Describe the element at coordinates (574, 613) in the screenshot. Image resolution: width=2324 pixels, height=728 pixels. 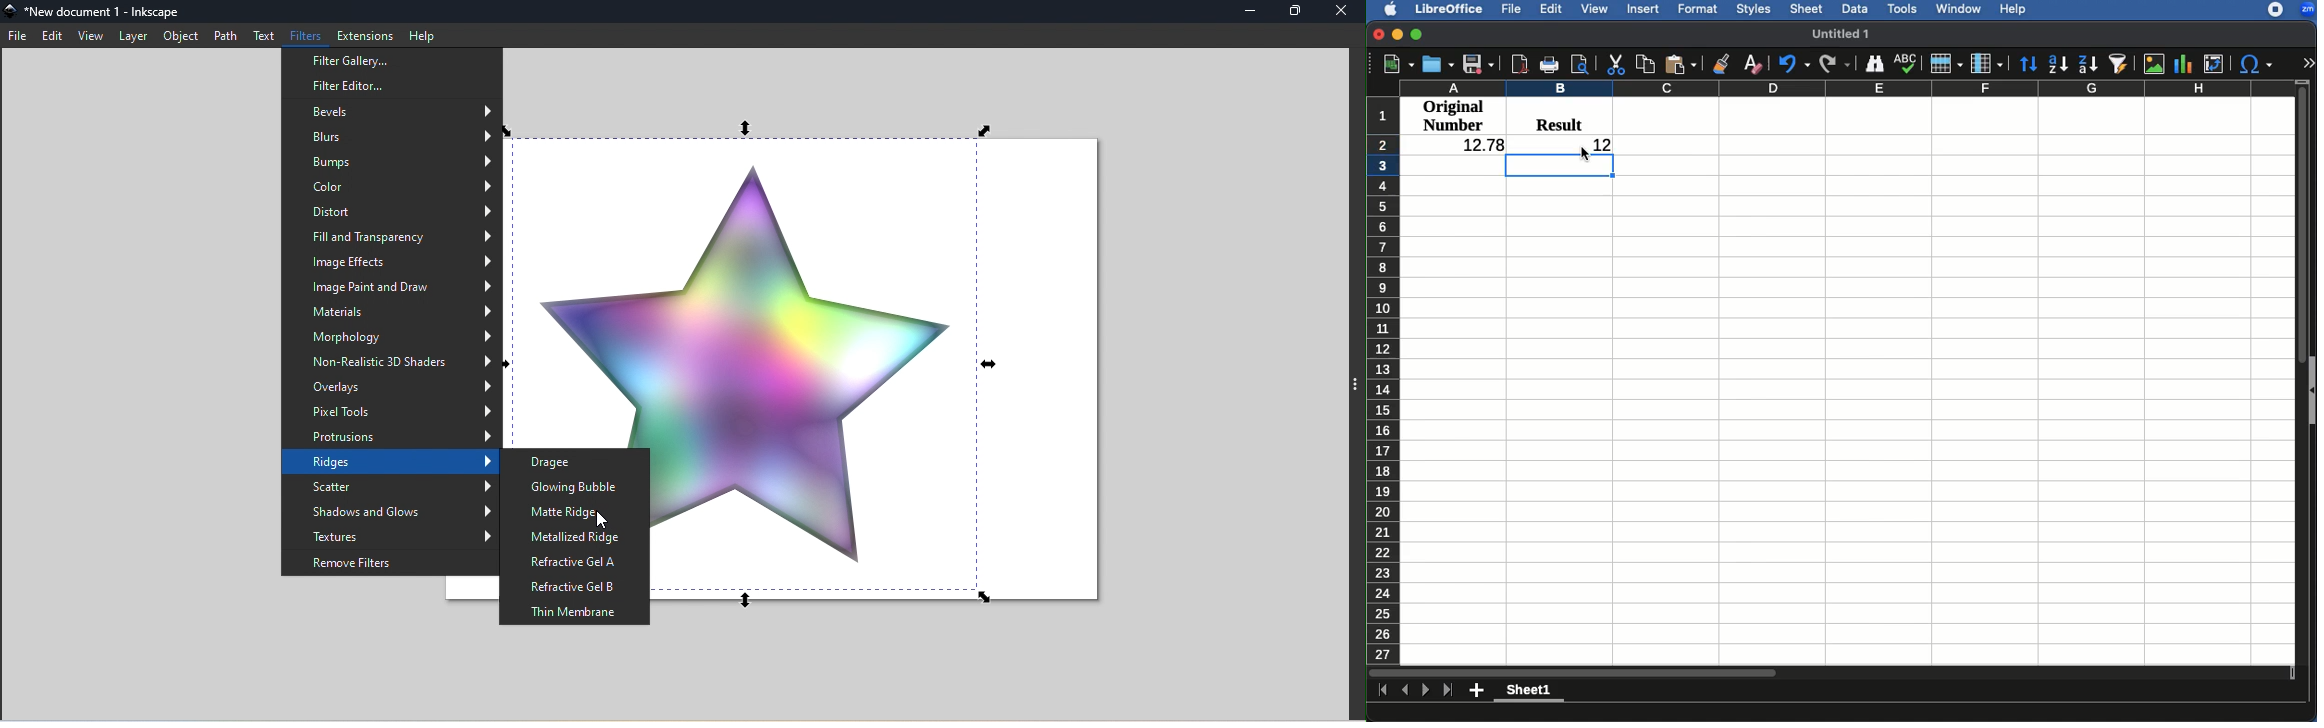
I see `Thin Membrane` at that location.